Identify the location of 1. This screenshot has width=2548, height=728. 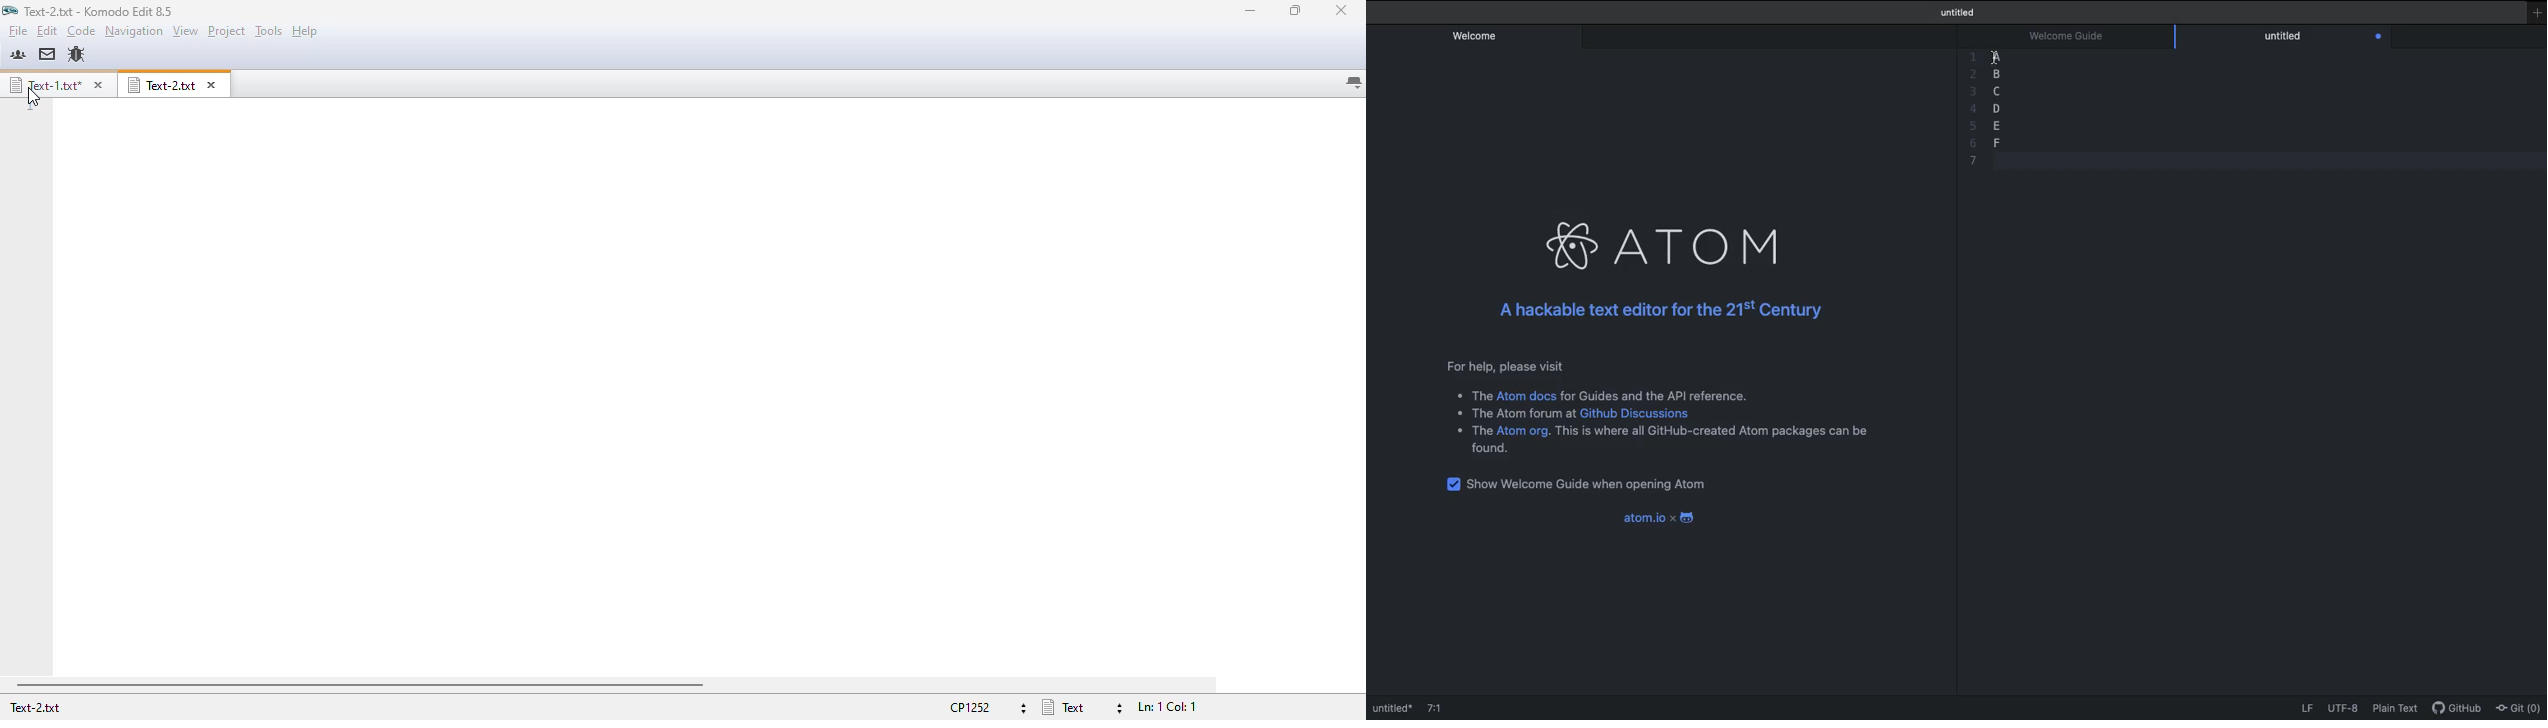
(1968, 58).